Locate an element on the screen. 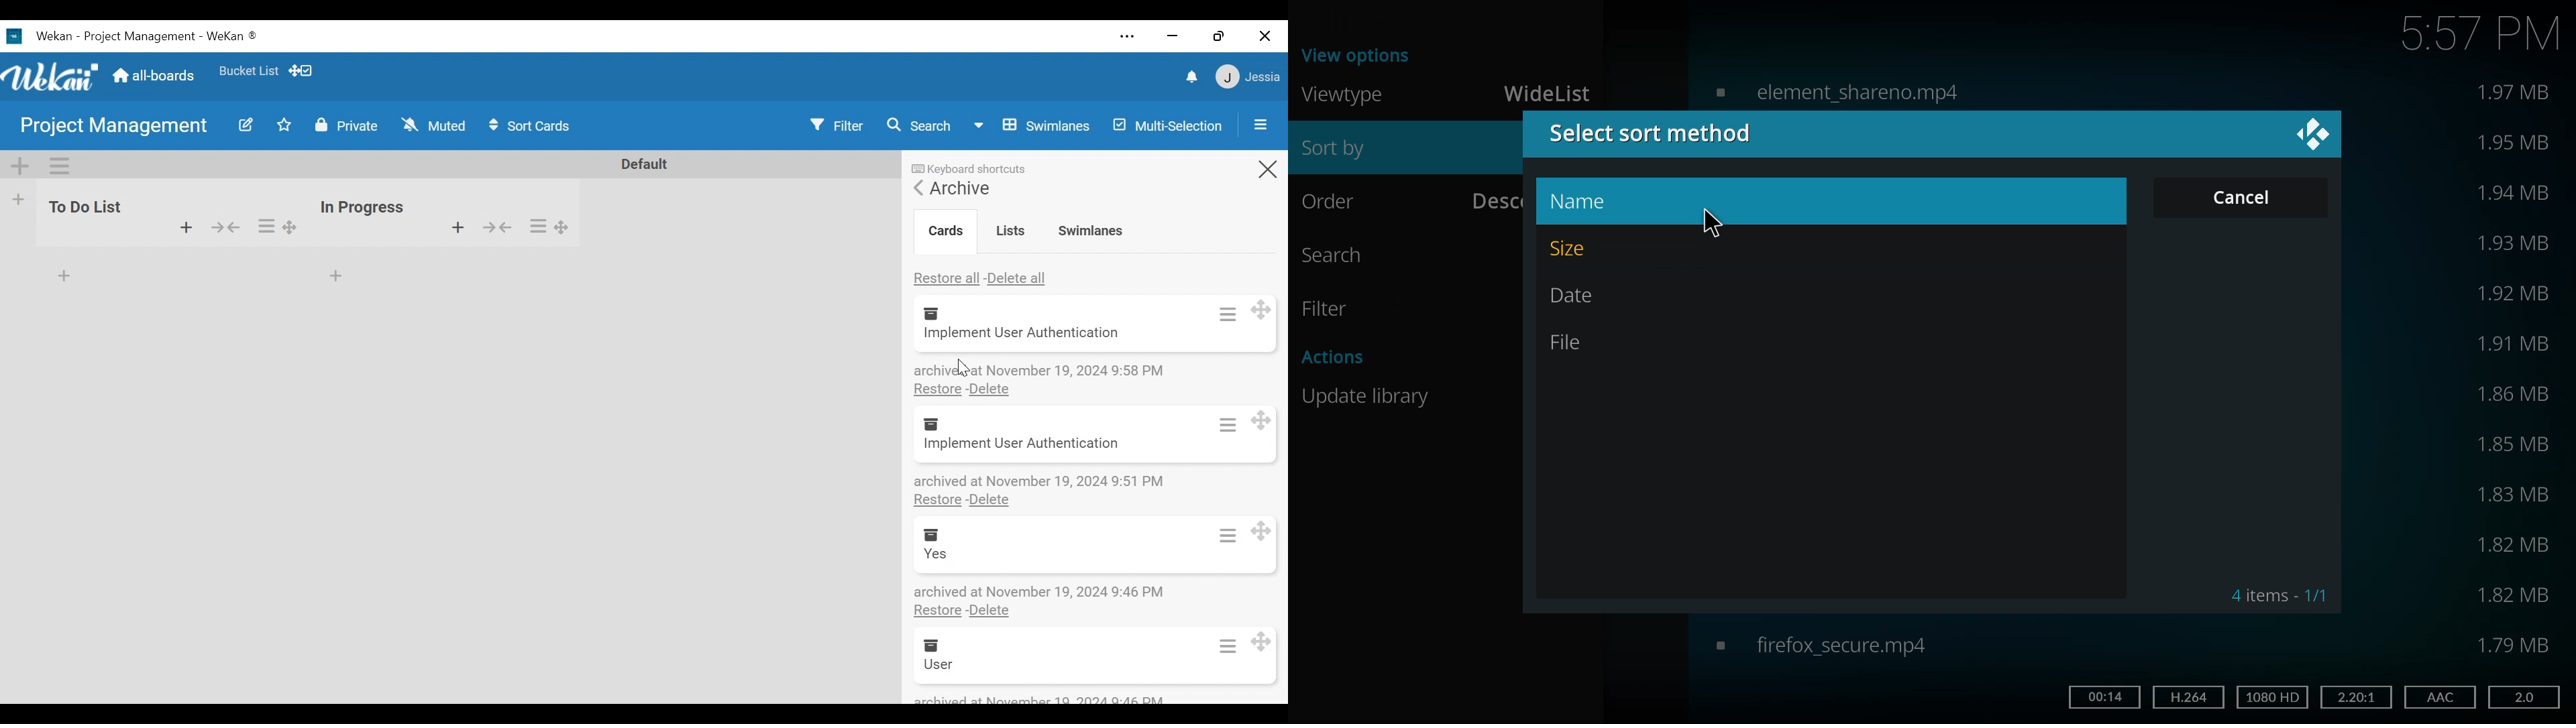 The width and height of the screenshot is (2576, 728). sort by is located at coordinates (1346, 150).